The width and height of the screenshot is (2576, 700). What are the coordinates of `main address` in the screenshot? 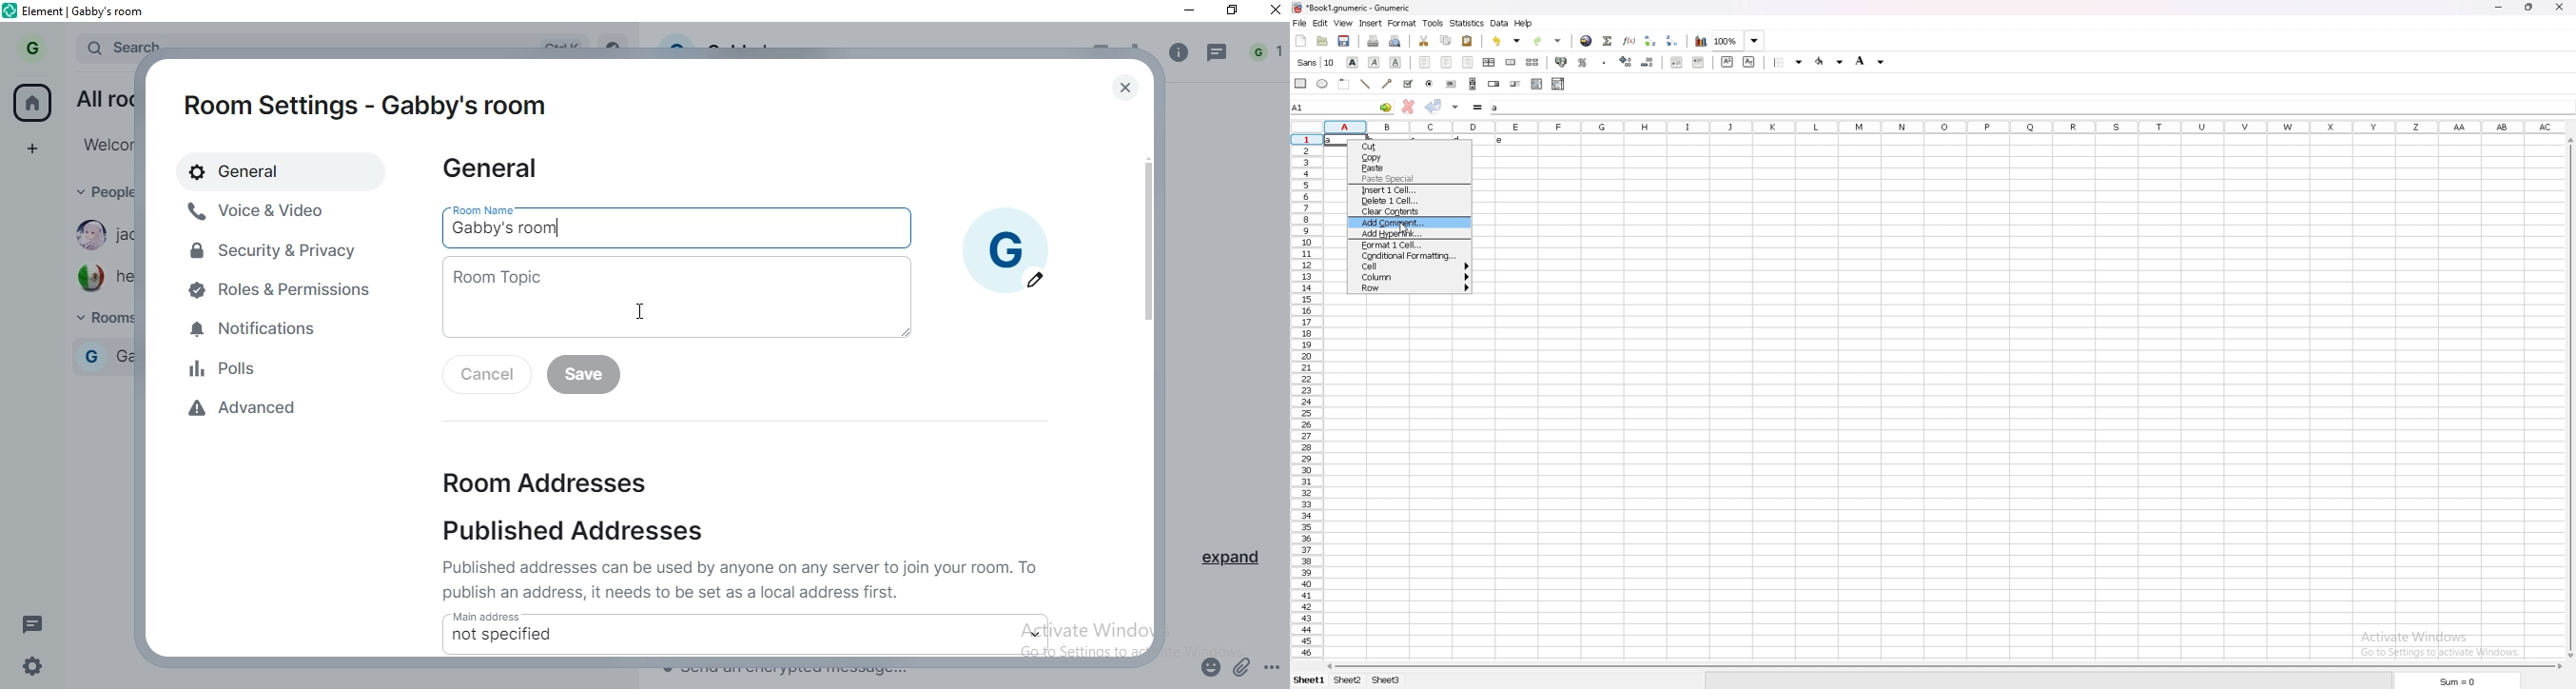 It's located at (591, 615).